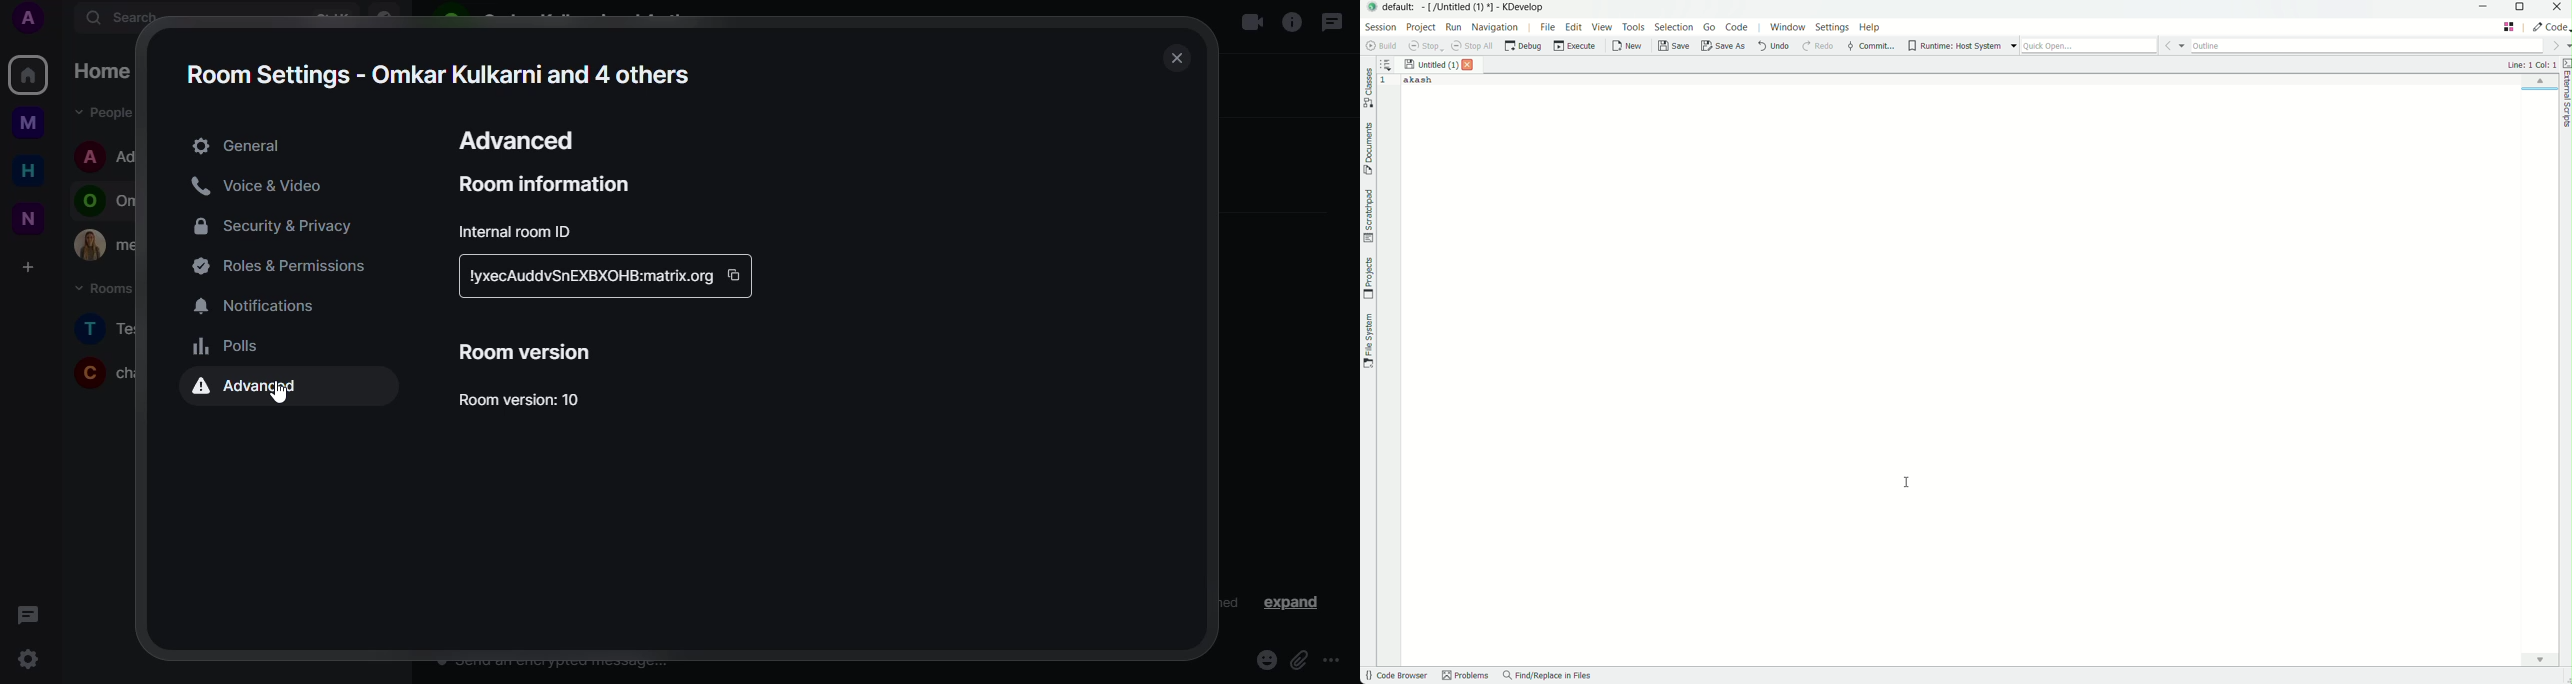 This screenshot has height=700, width=2576. What do you see at coordinates (265, 307) in the screenshot?
I see `notifications` at bounding box center [265, 307].